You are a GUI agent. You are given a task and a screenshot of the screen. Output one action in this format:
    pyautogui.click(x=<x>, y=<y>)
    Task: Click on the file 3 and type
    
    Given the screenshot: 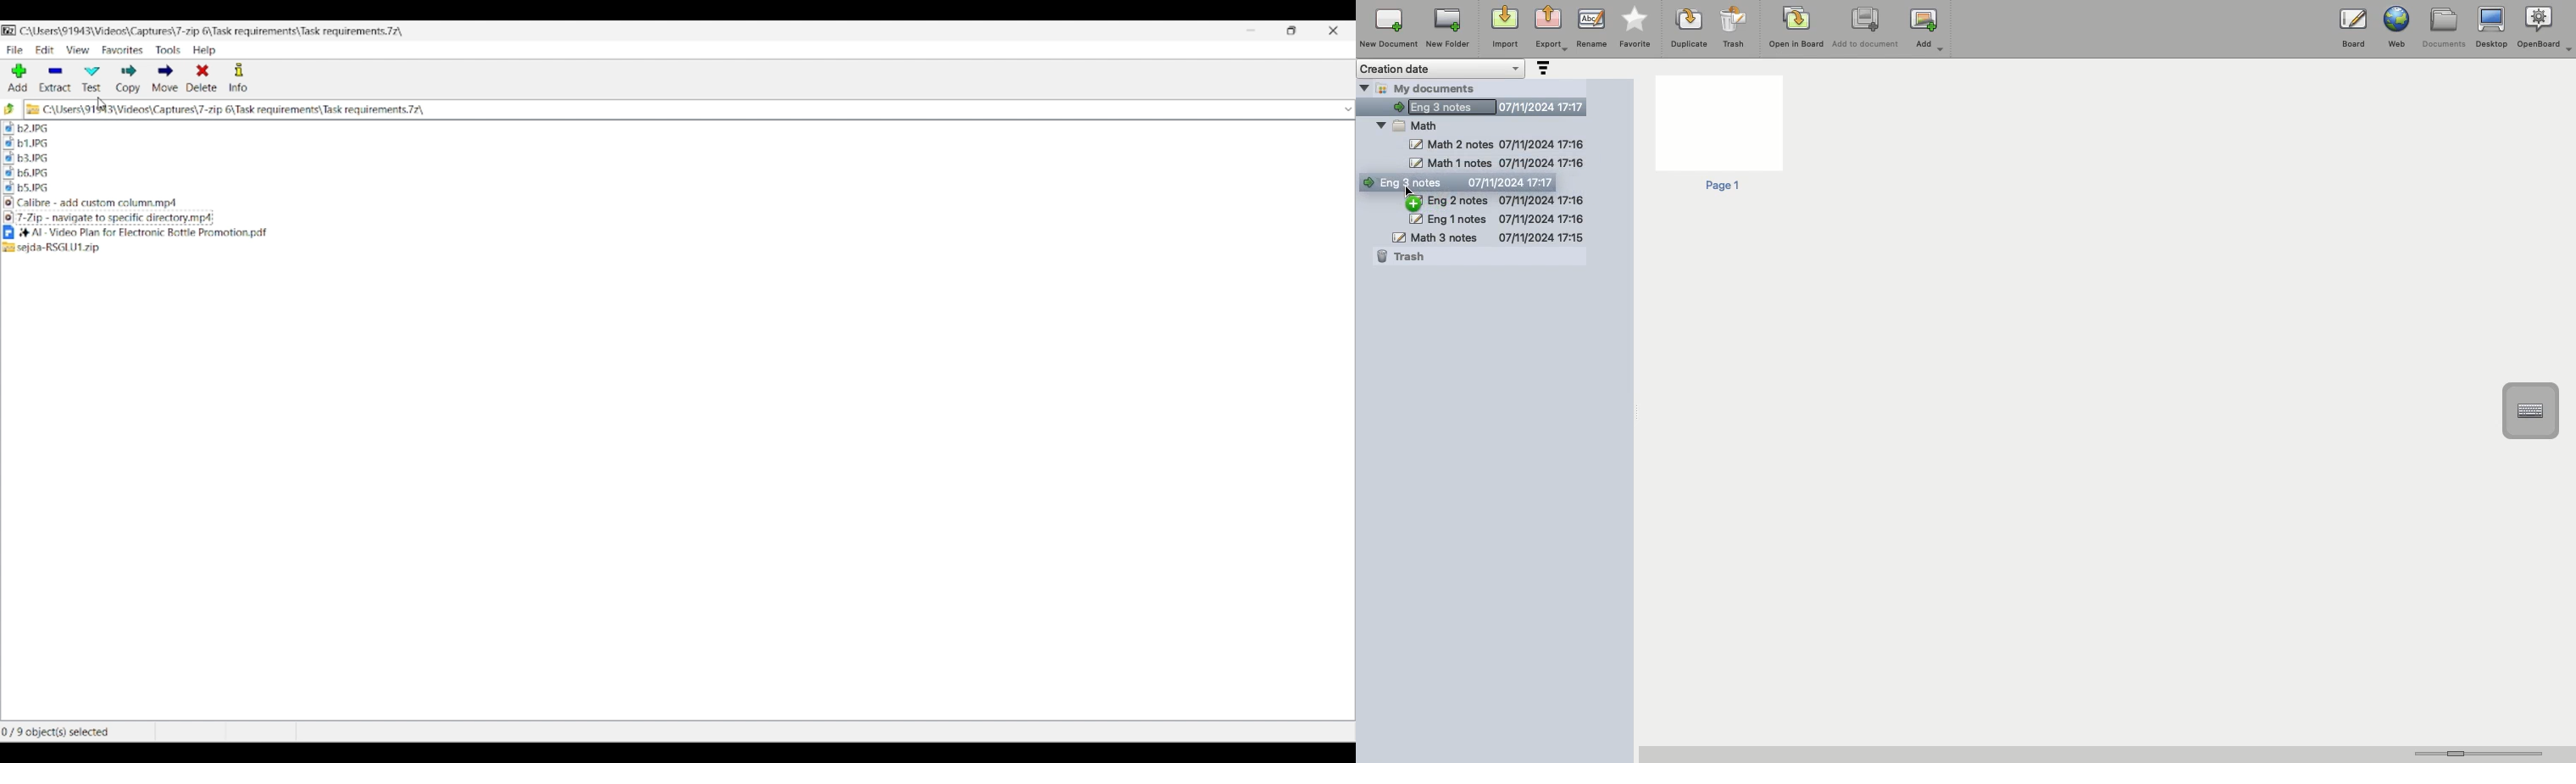 What is the action you would take?
    pyautogui.click(x=387, y=204)
    